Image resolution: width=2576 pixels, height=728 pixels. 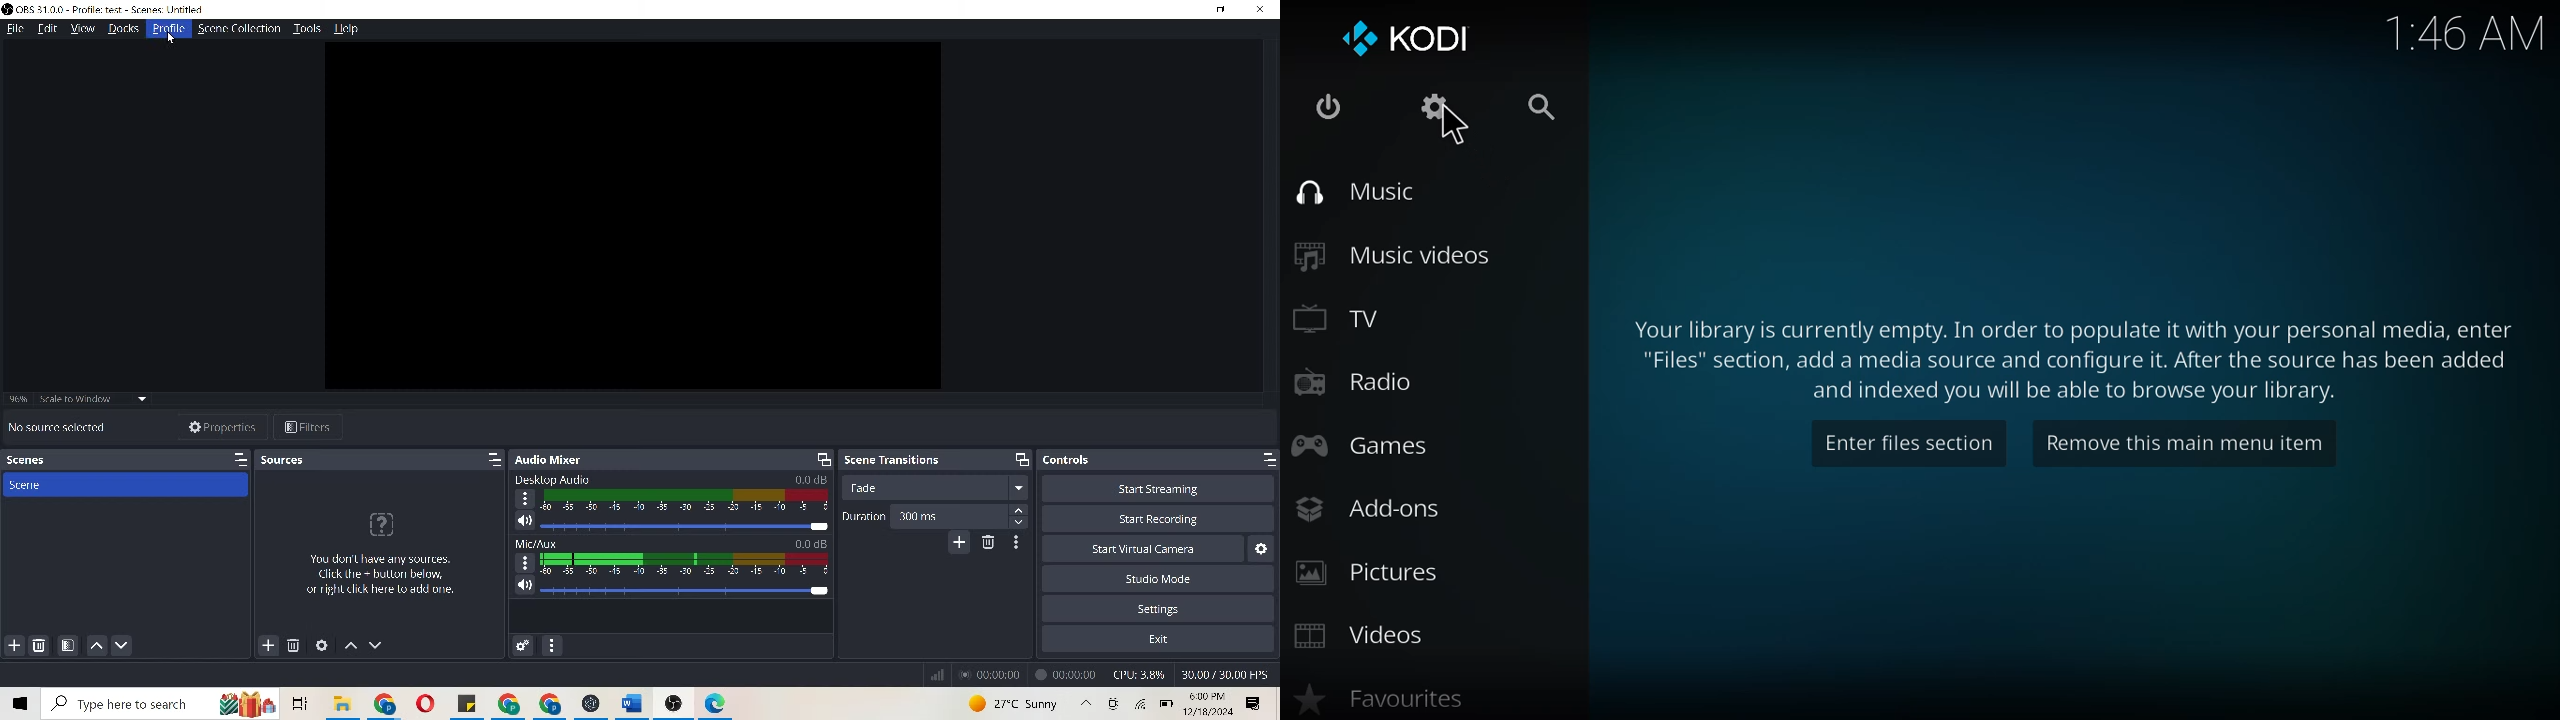 What do you see at coordinates (244, 31) in the screenshot?
I see `scene collection` at bounding box center [244, 31].